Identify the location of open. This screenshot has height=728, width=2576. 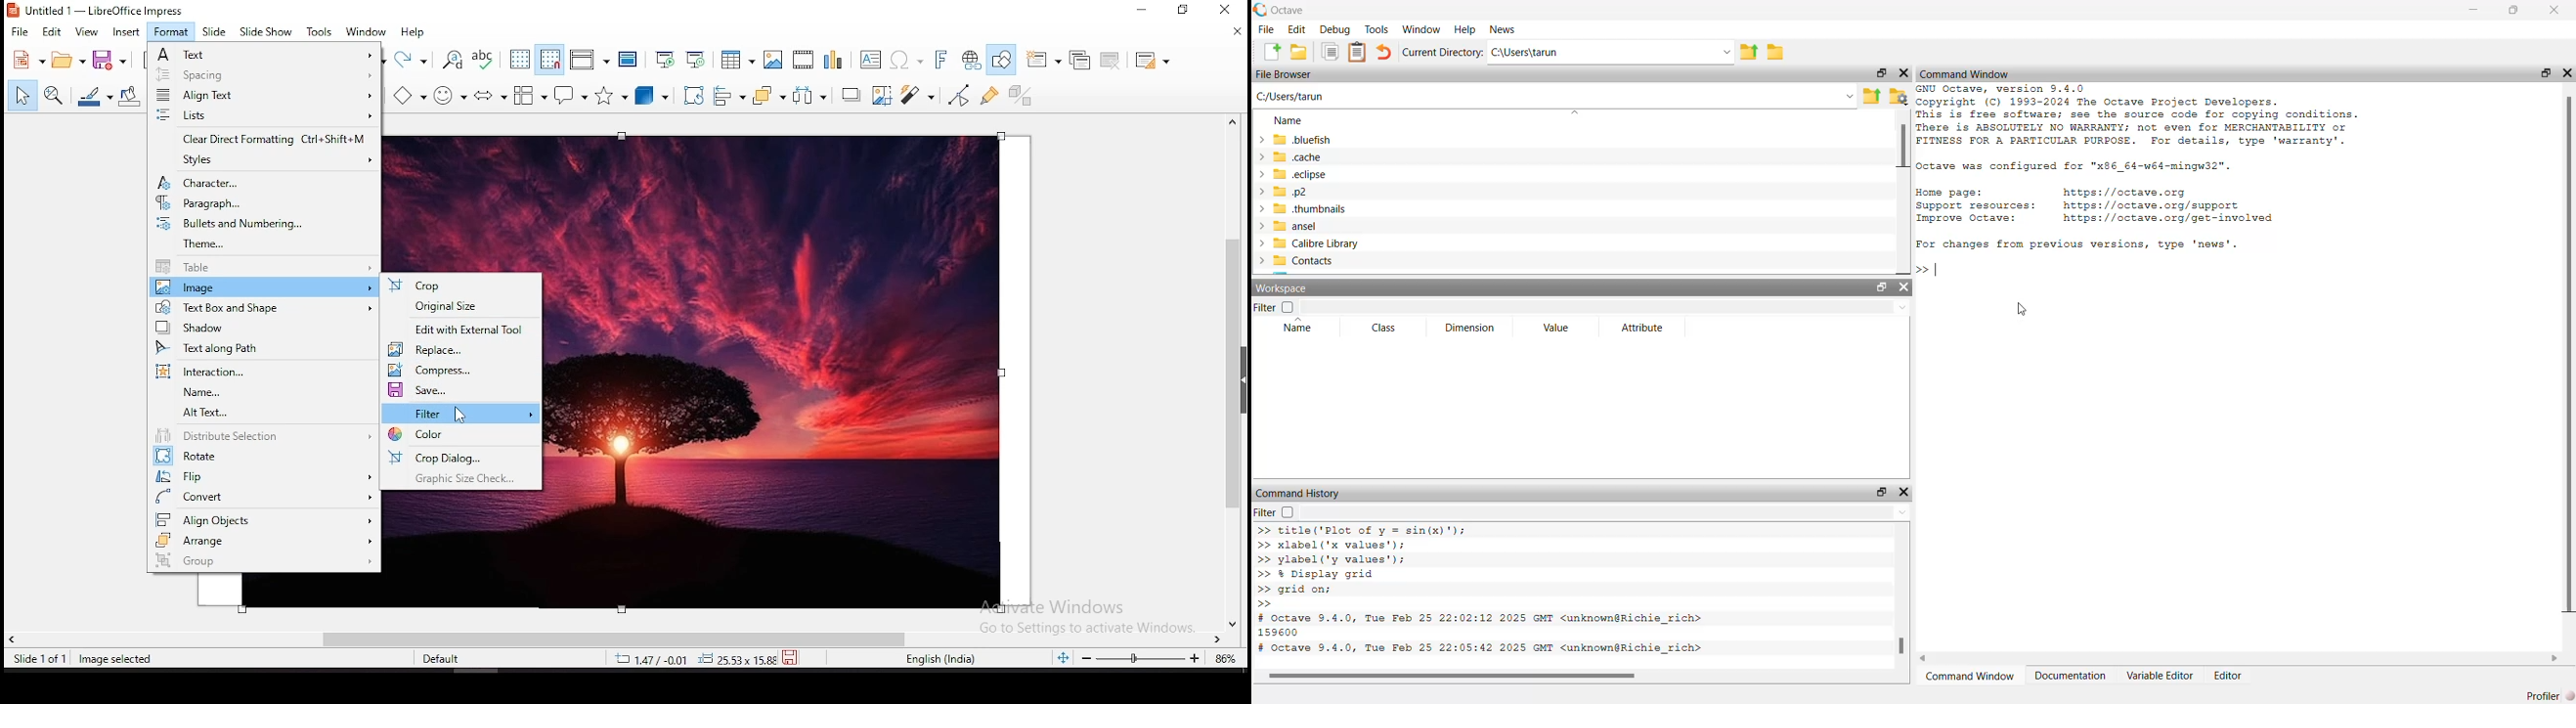
(66, 61).